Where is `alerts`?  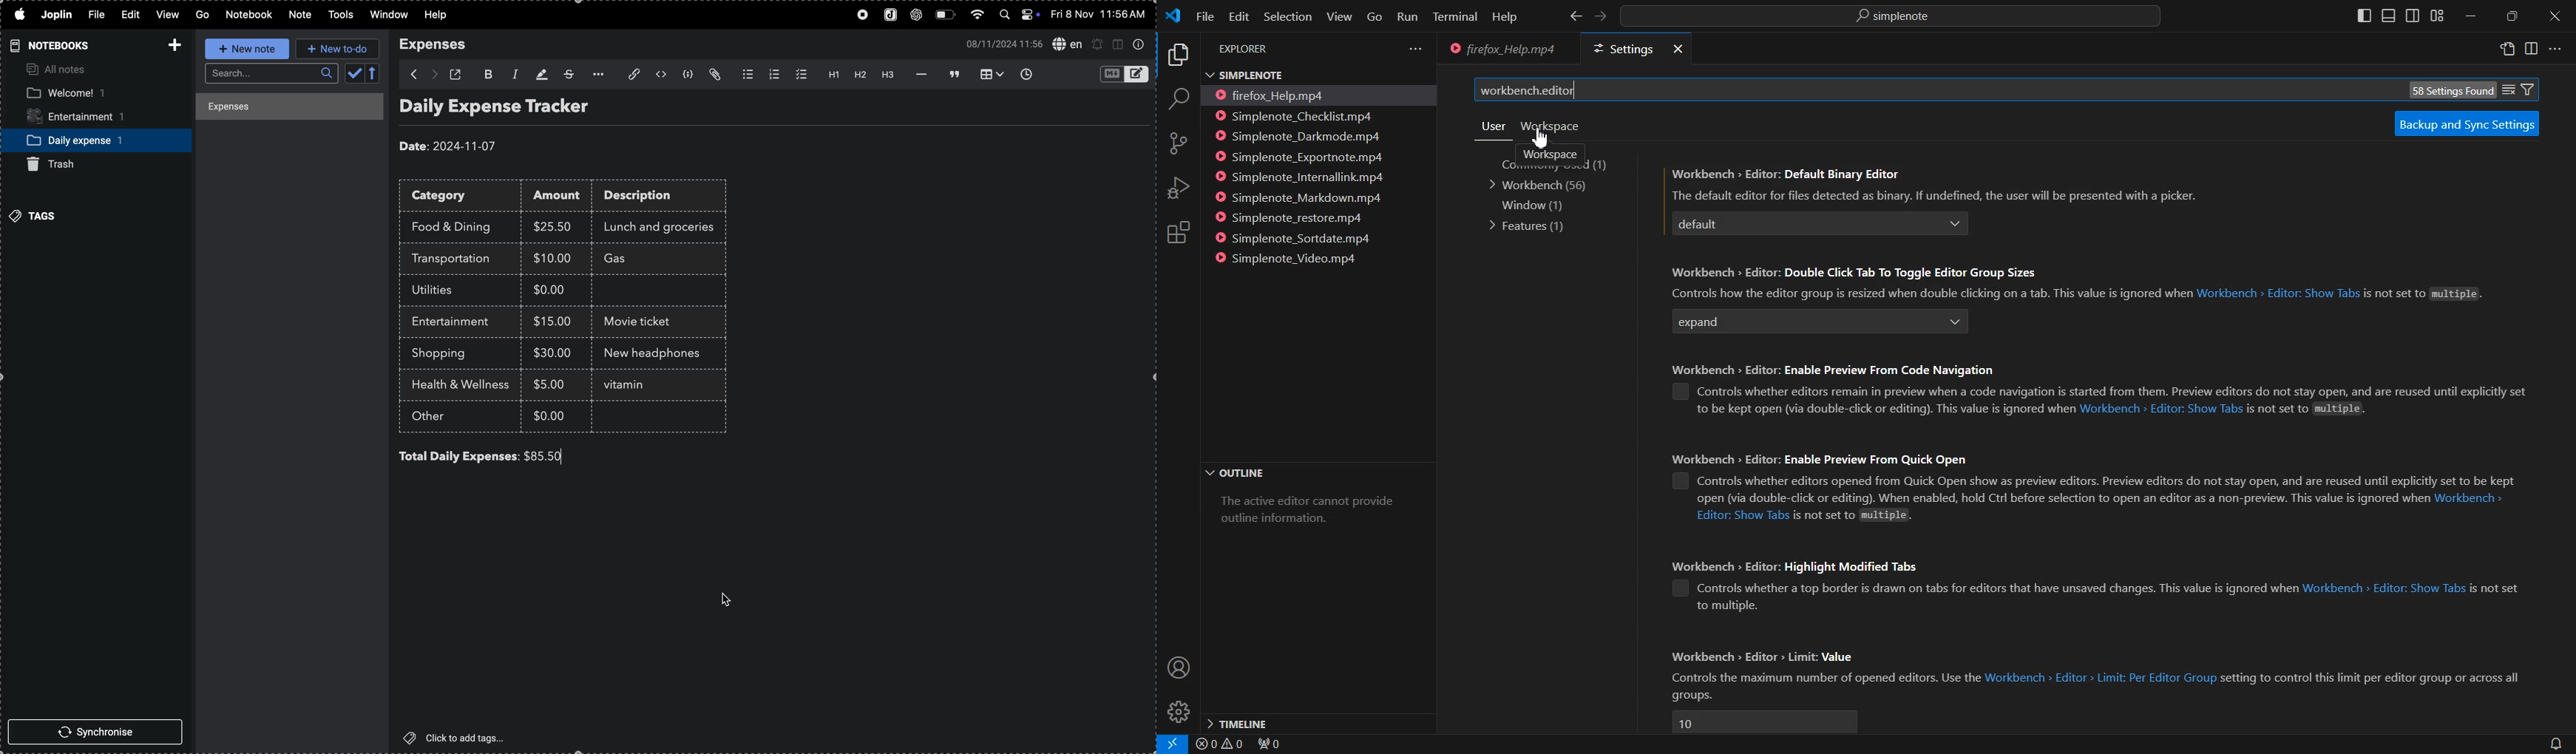 alerts is located at coordinates (1097, 44).